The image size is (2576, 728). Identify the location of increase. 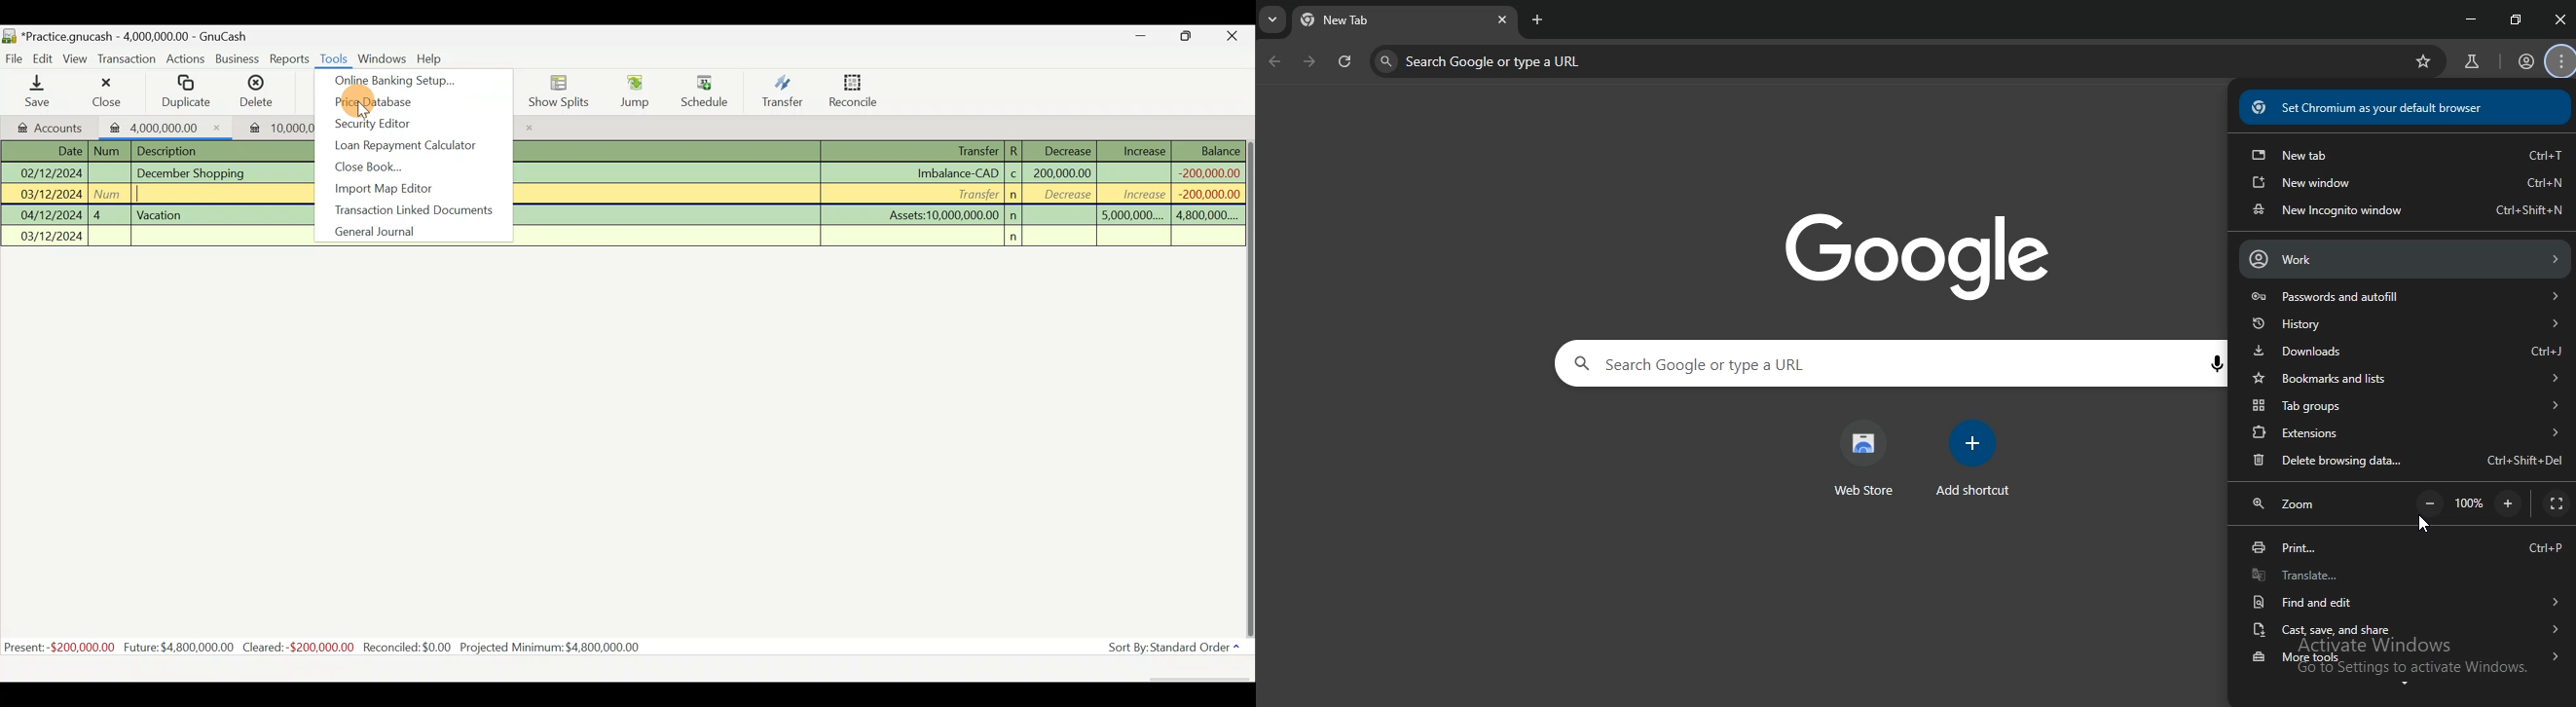
(1137, 194).